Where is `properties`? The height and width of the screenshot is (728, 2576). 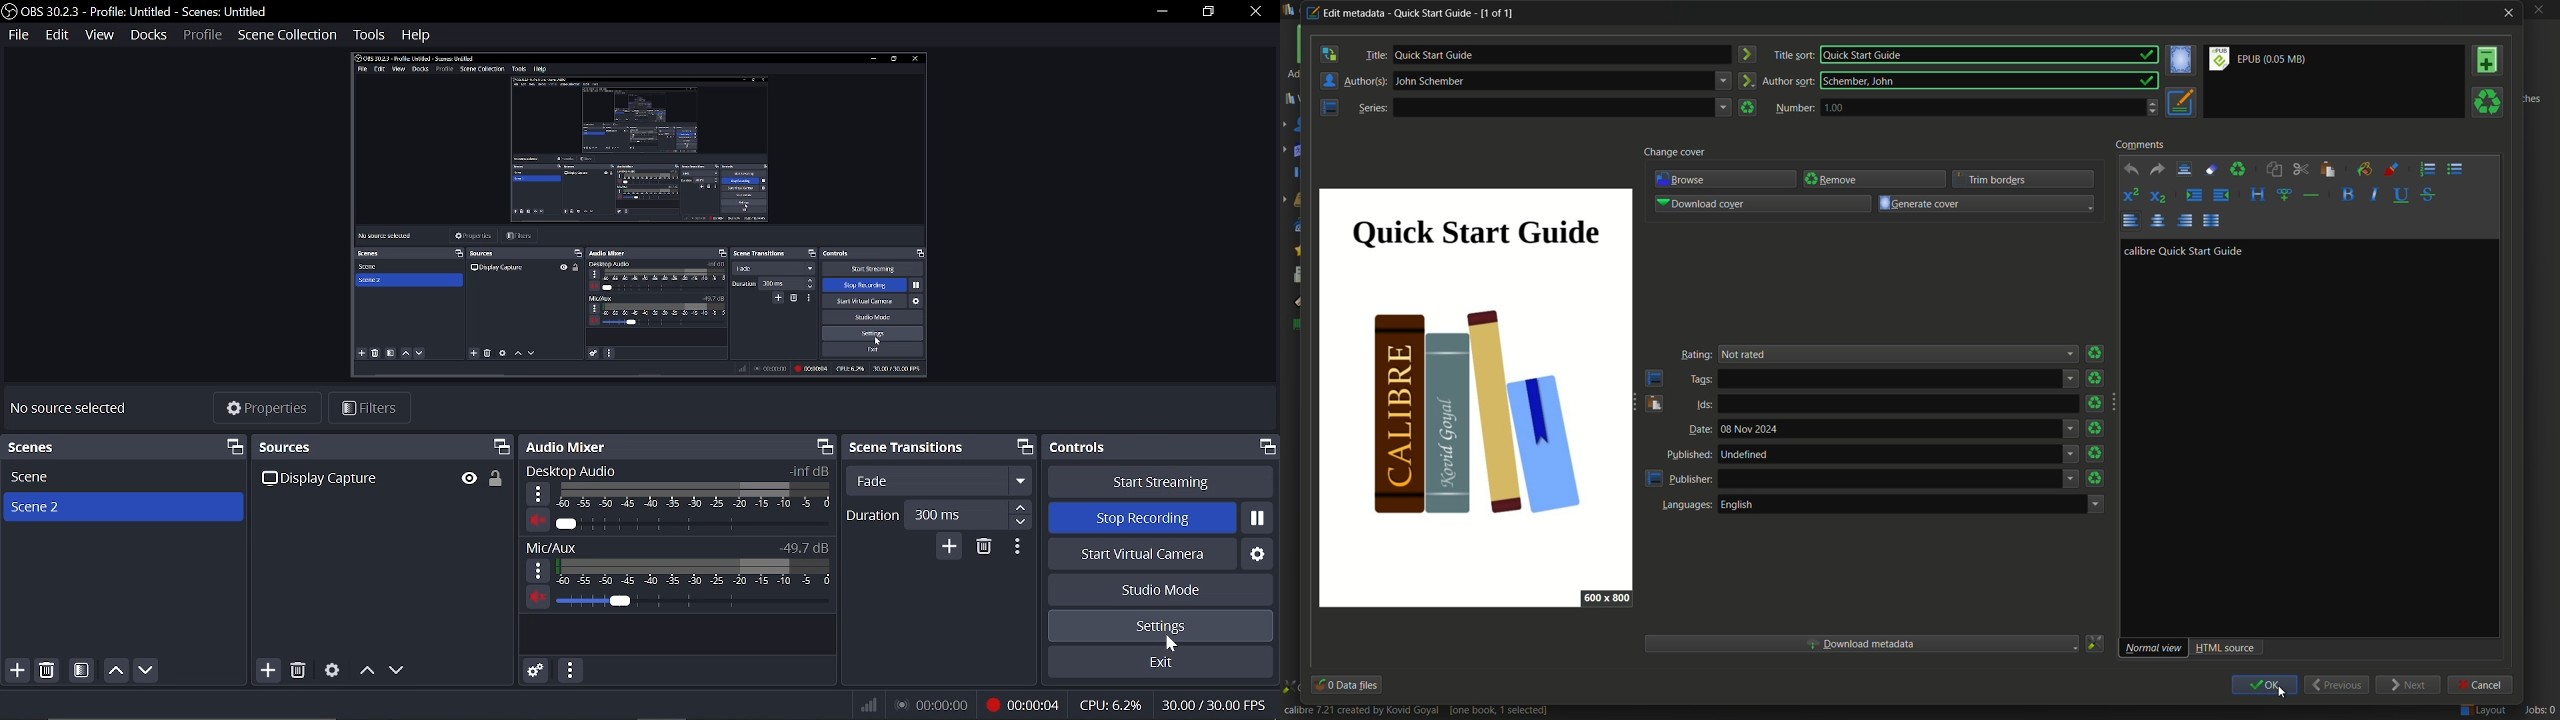 properties is located at coordinates (266, 410).